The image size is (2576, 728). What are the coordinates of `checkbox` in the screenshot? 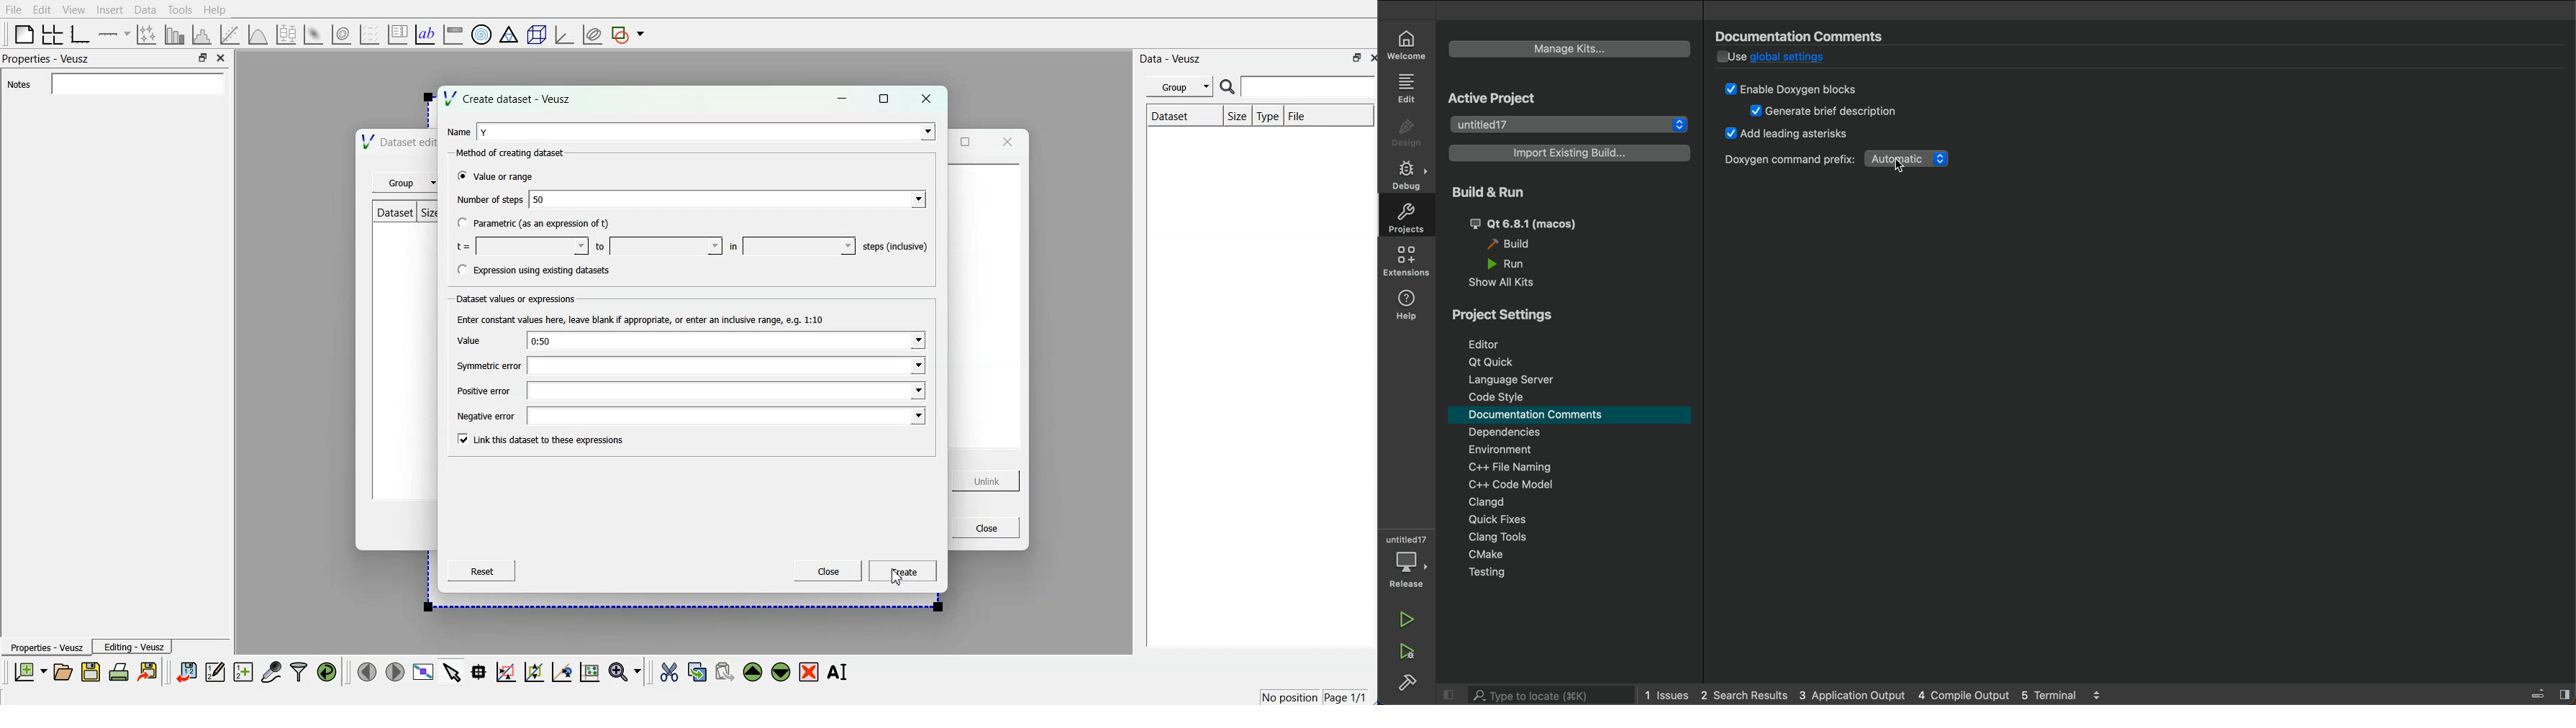 It's located at (463, 224).